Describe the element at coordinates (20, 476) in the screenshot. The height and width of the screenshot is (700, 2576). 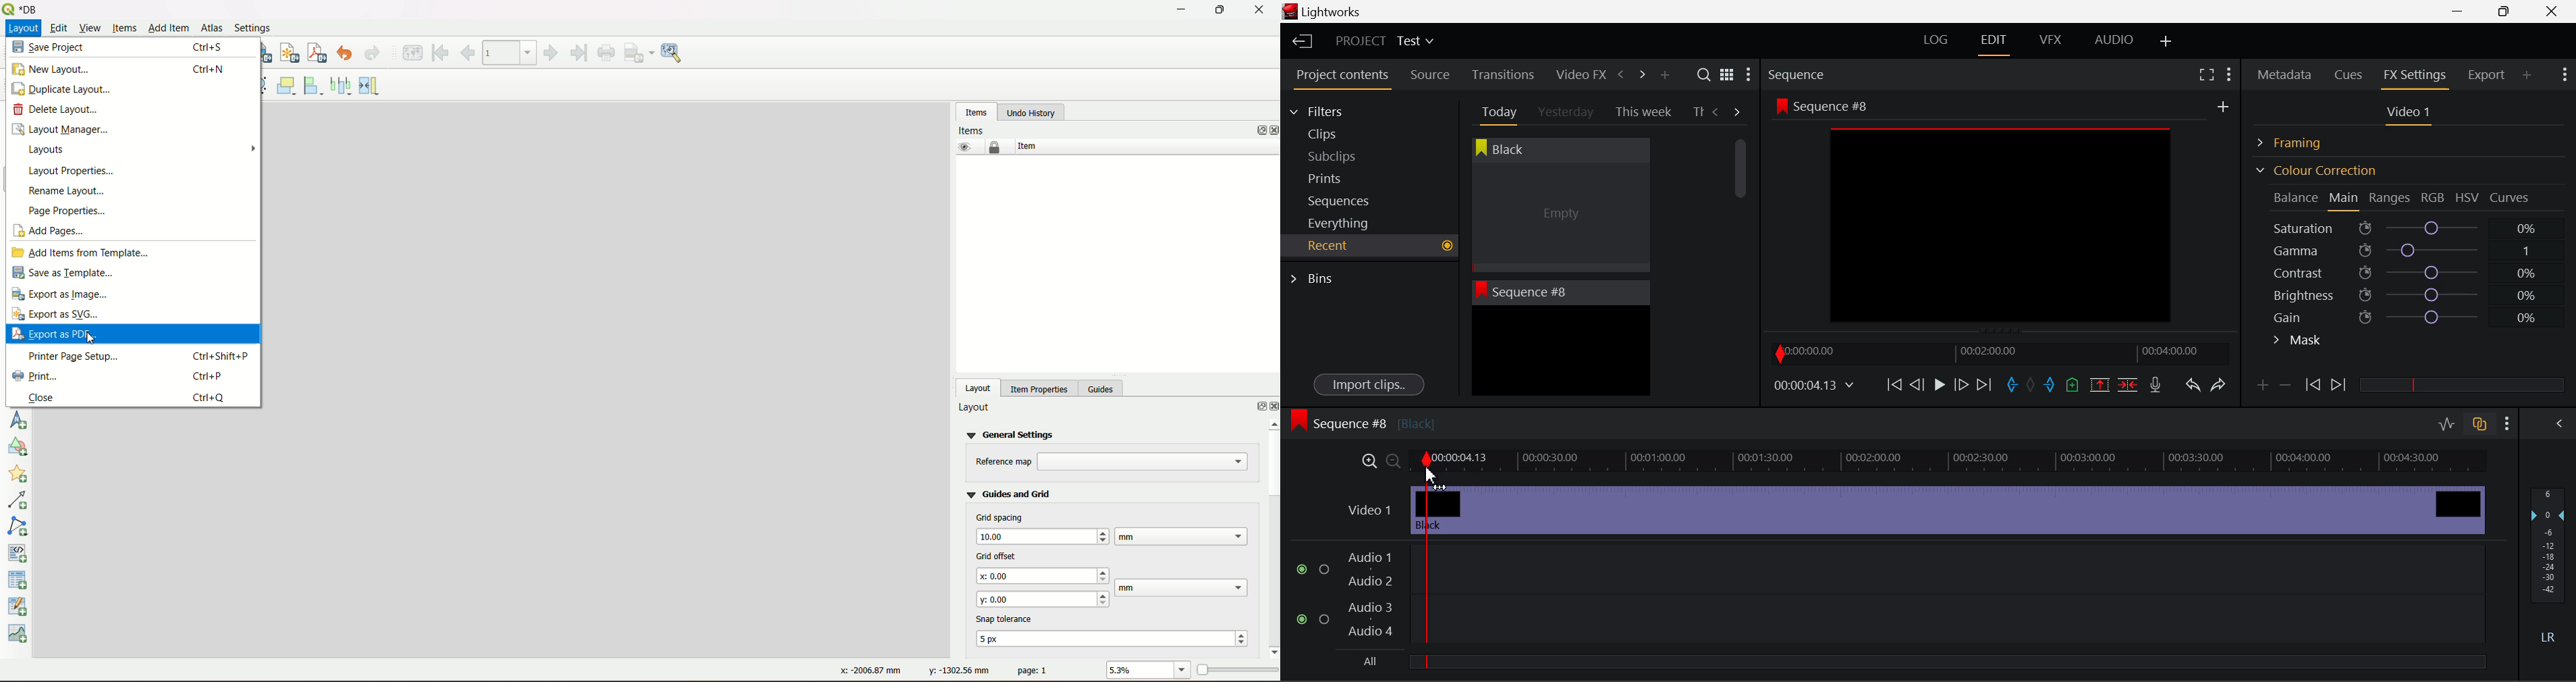
I see `add marker` at that location.